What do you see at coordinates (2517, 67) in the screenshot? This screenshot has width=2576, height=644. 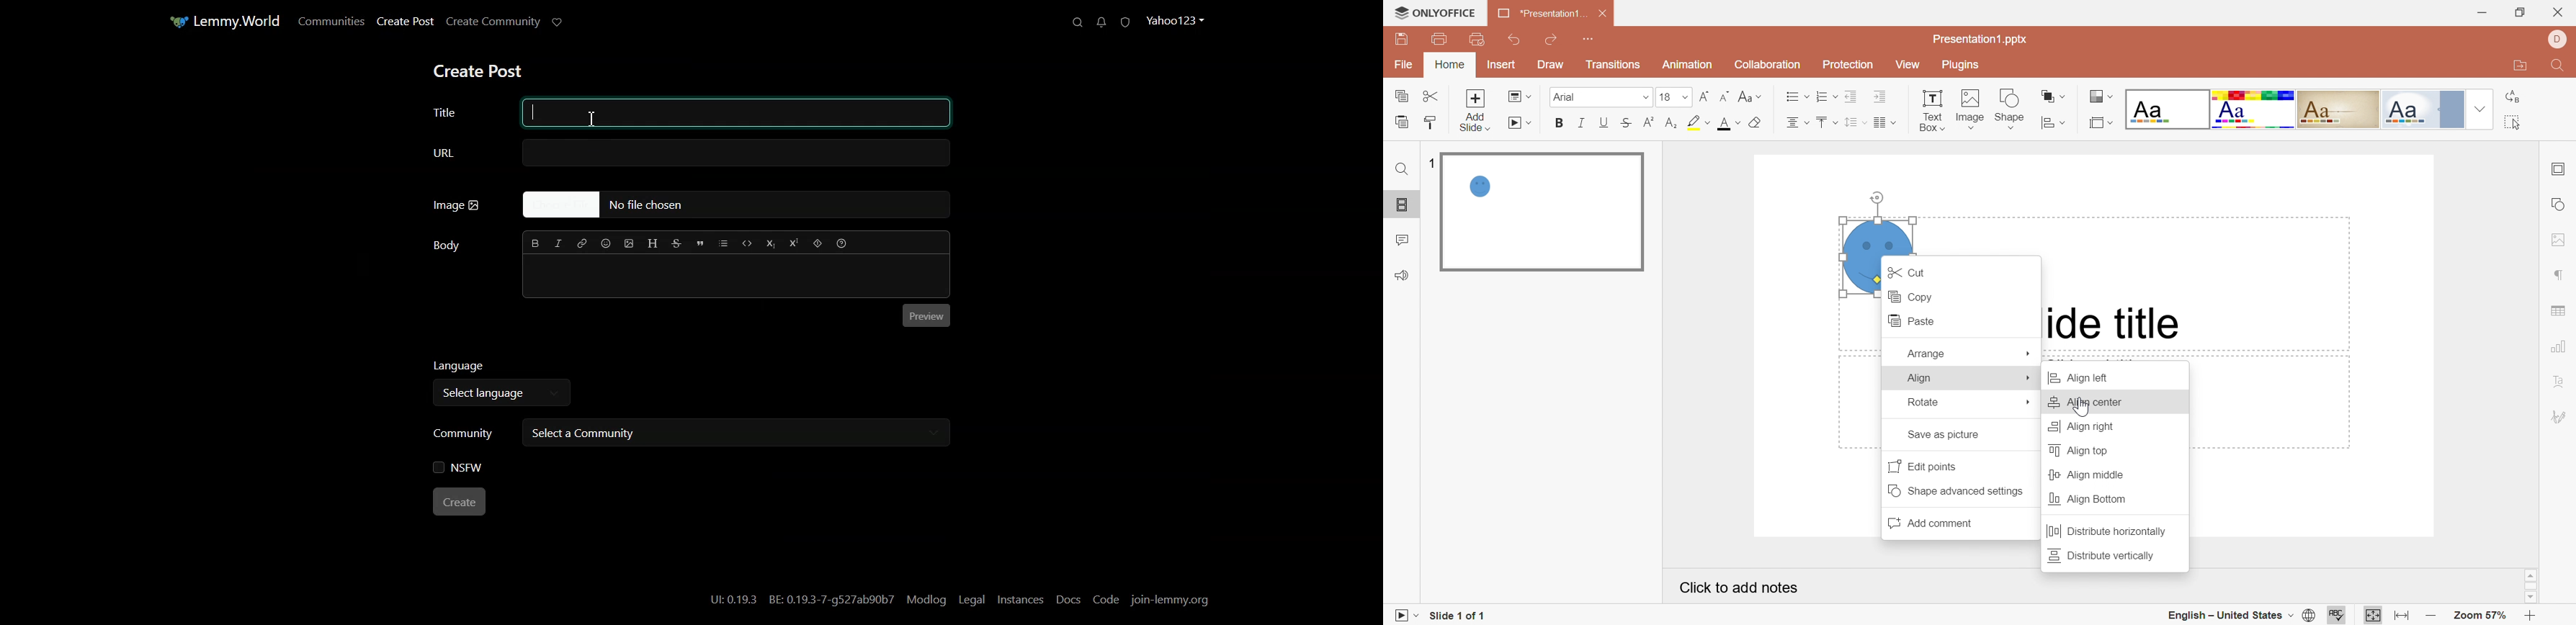 I see `Open file location` at bounding box center [2517, 67].